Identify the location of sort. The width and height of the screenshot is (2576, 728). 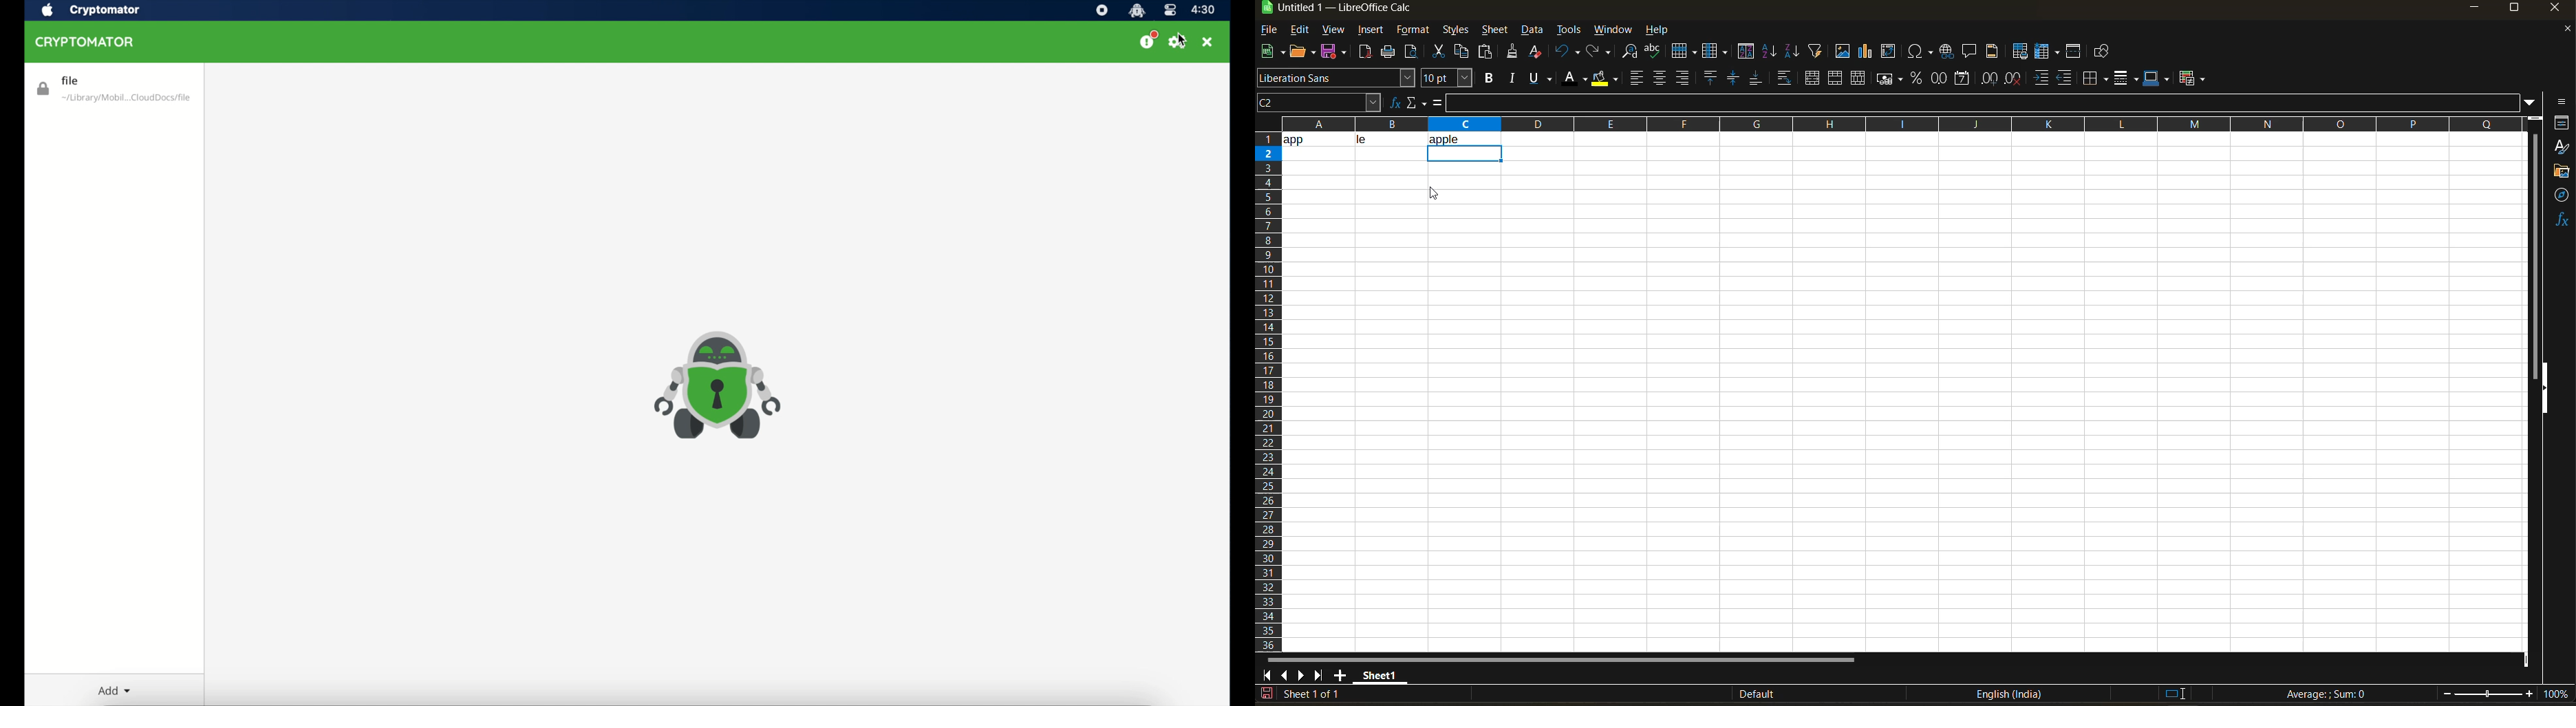
(1749, 52).